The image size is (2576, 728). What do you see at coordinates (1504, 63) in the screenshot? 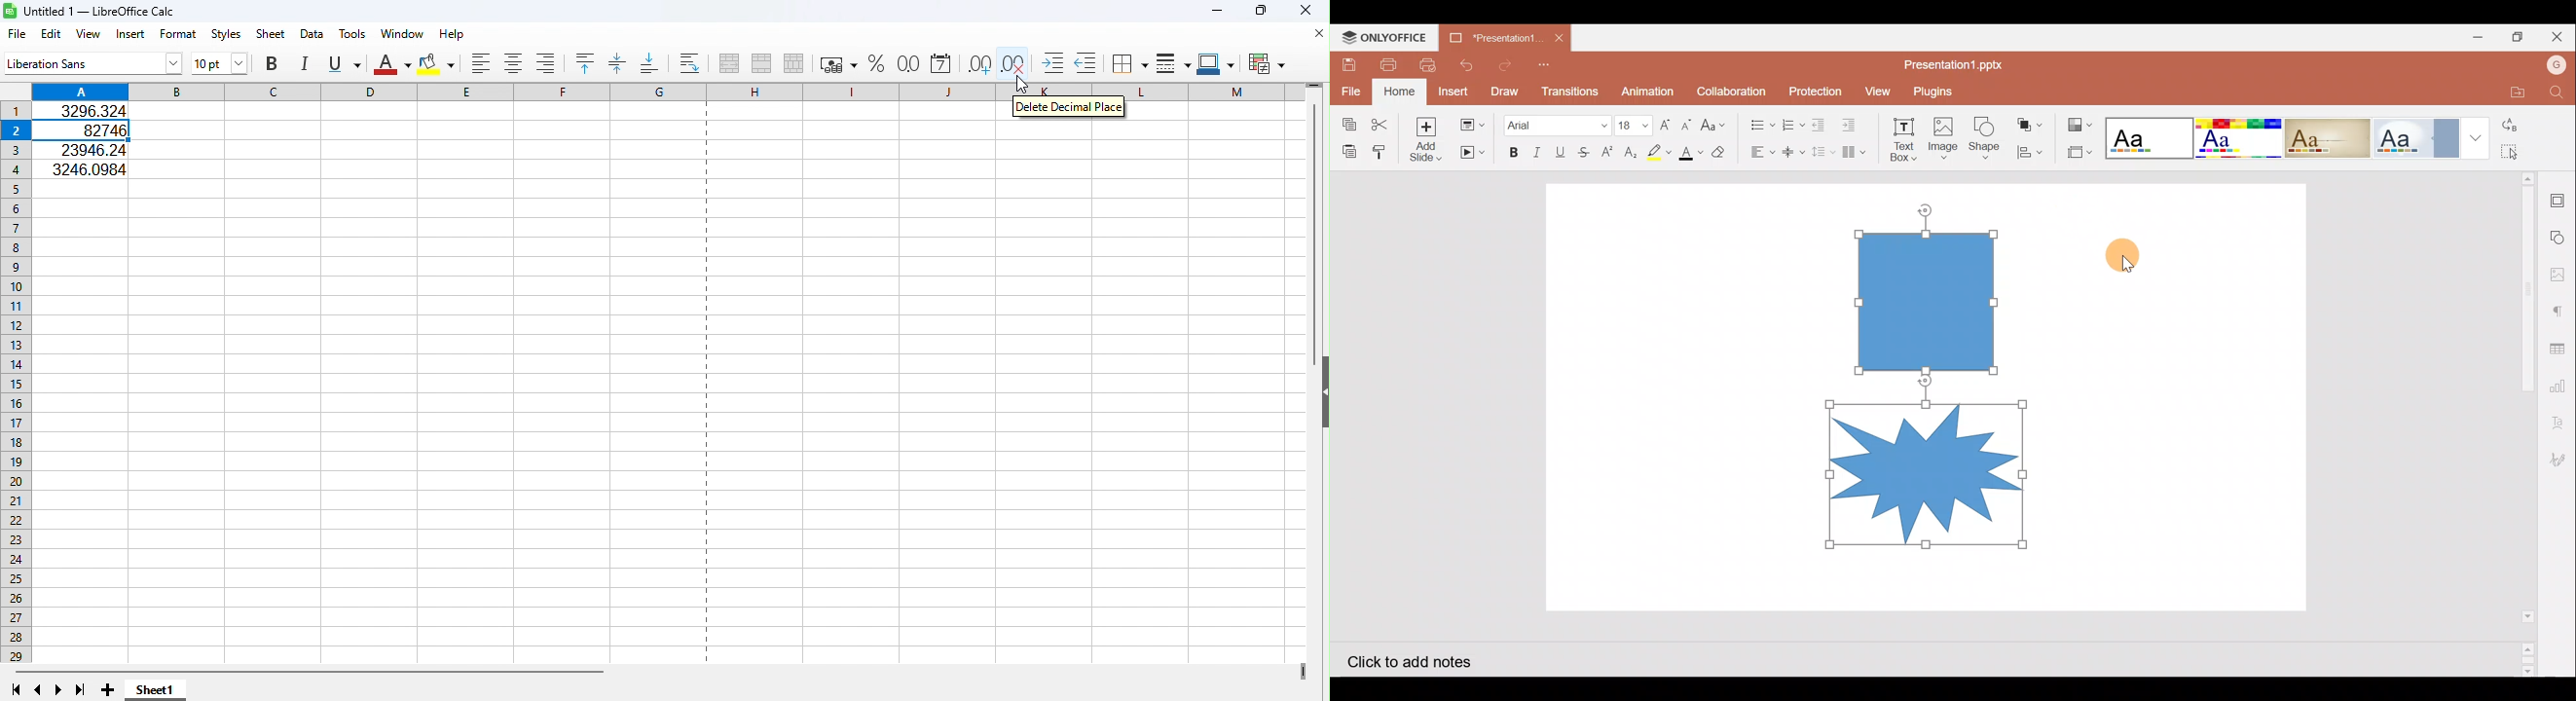
I see `Redo` at bounding box center [1504, 63].